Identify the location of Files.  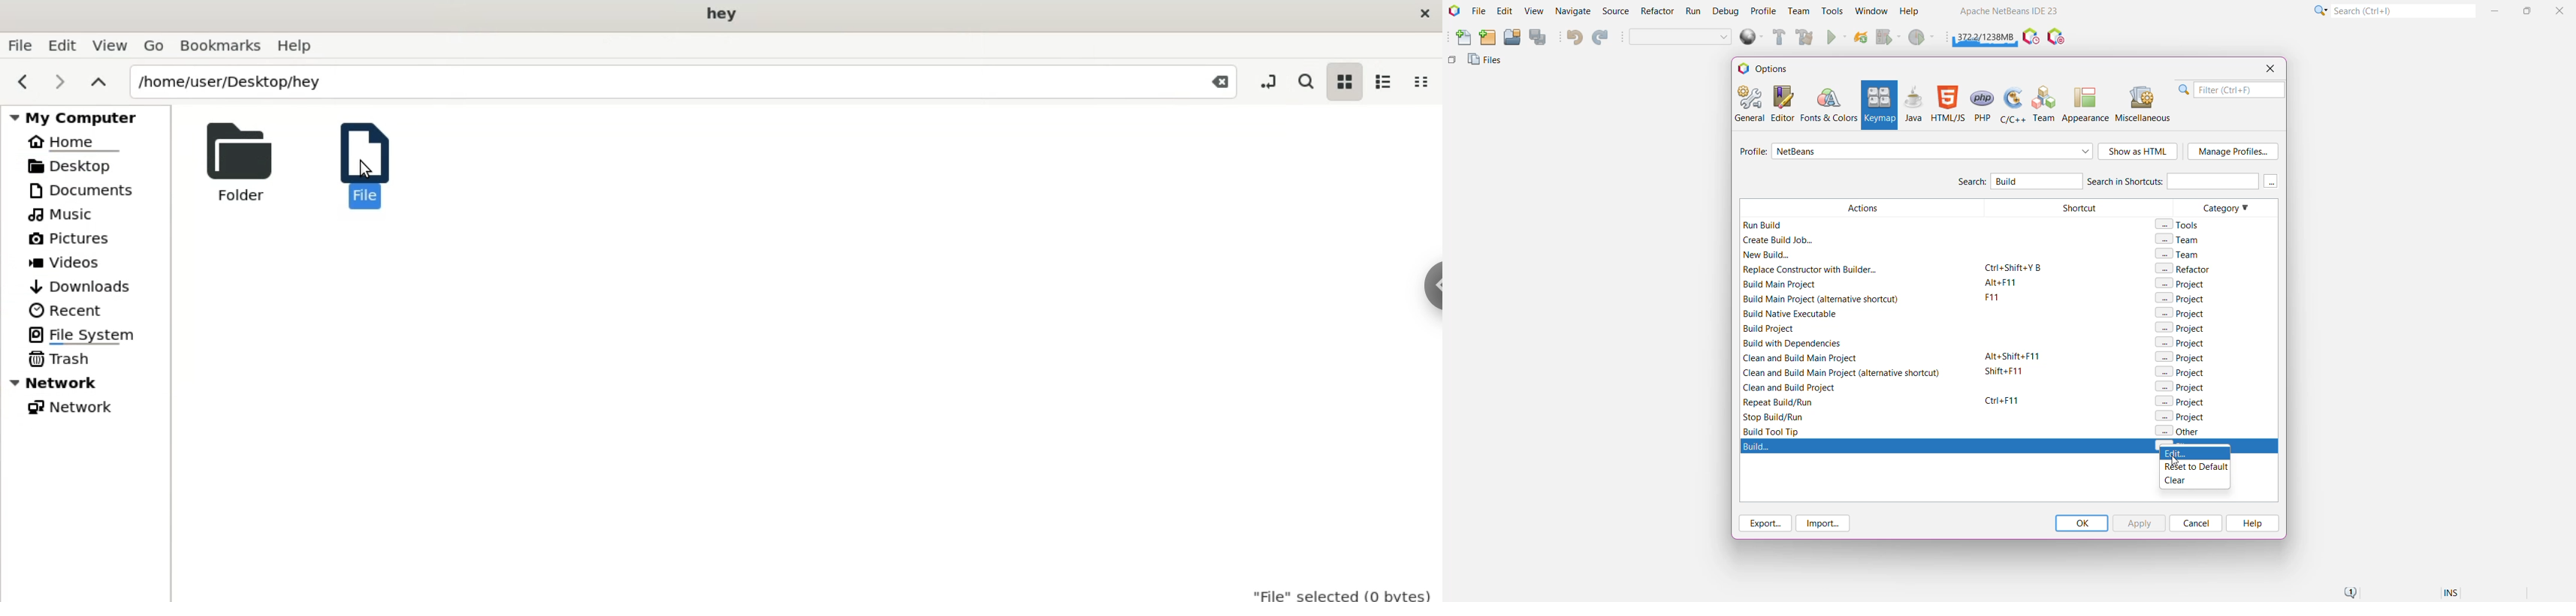
(1487, 63).